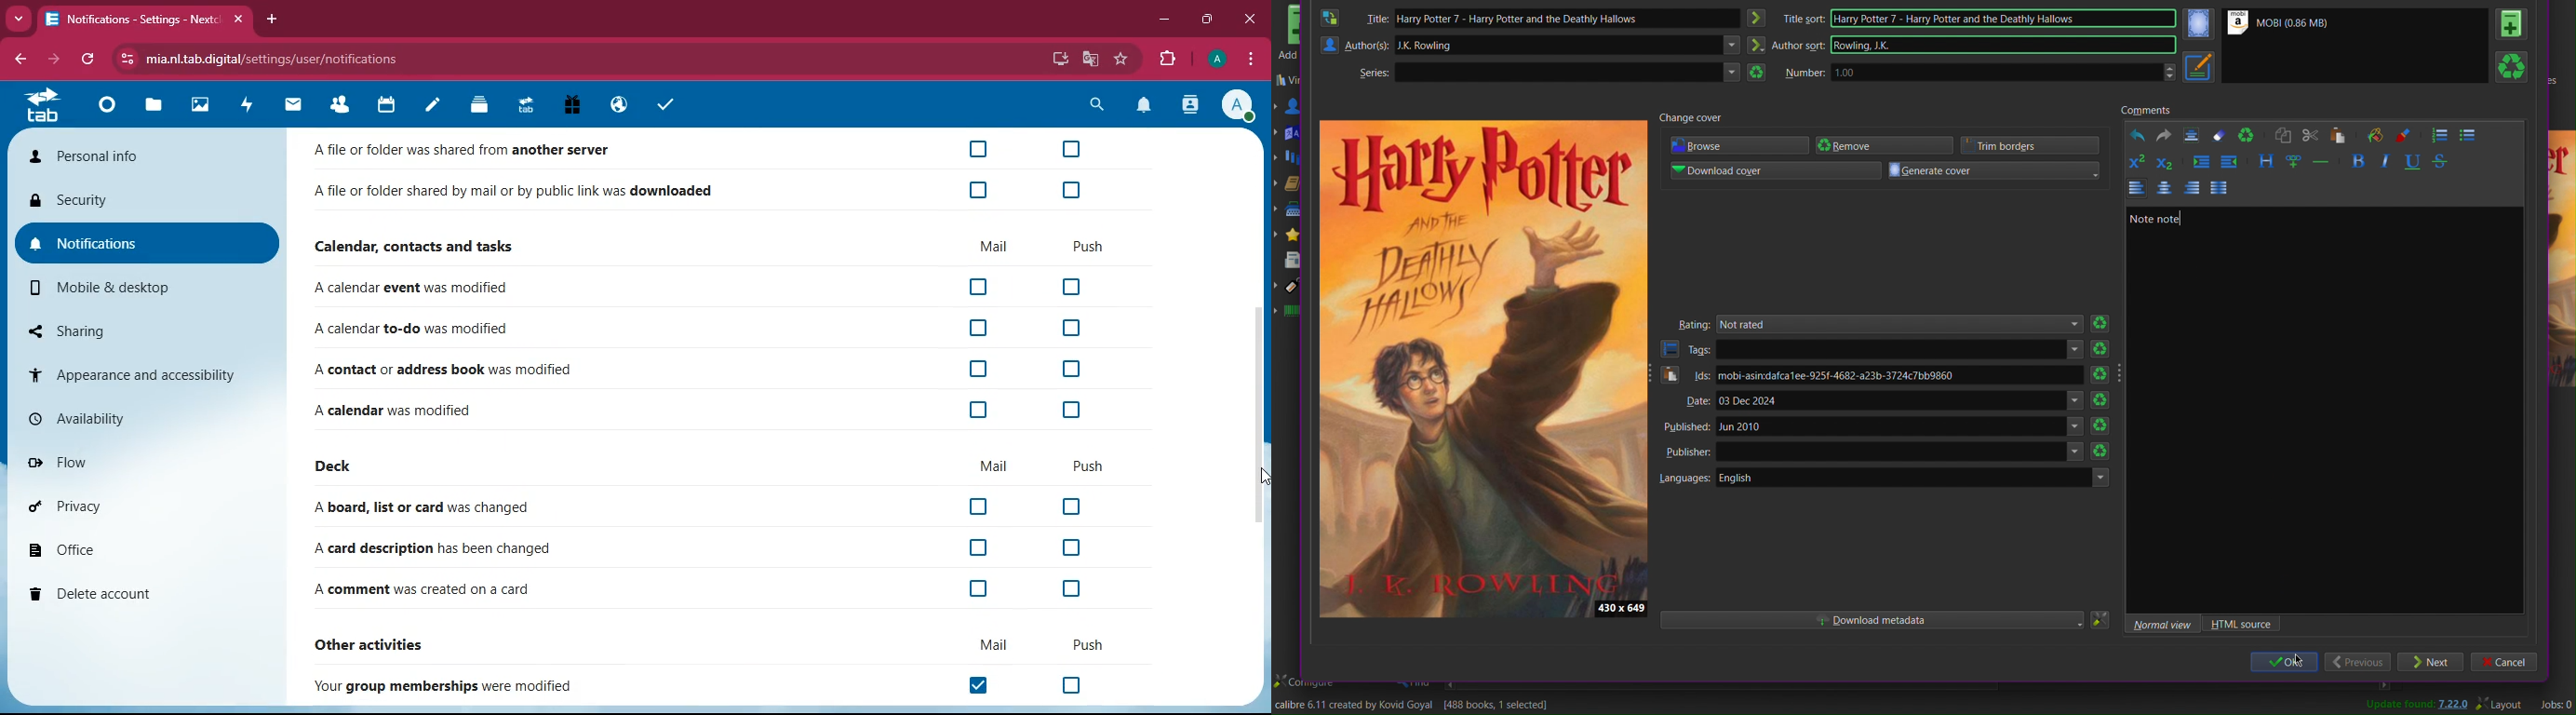 Image resolution: width=2576 pixels, height=728 pixels. What do you see at coordinates (148, 245) in the screenshot?
I see `notifications` at bounding box center [148, 245].